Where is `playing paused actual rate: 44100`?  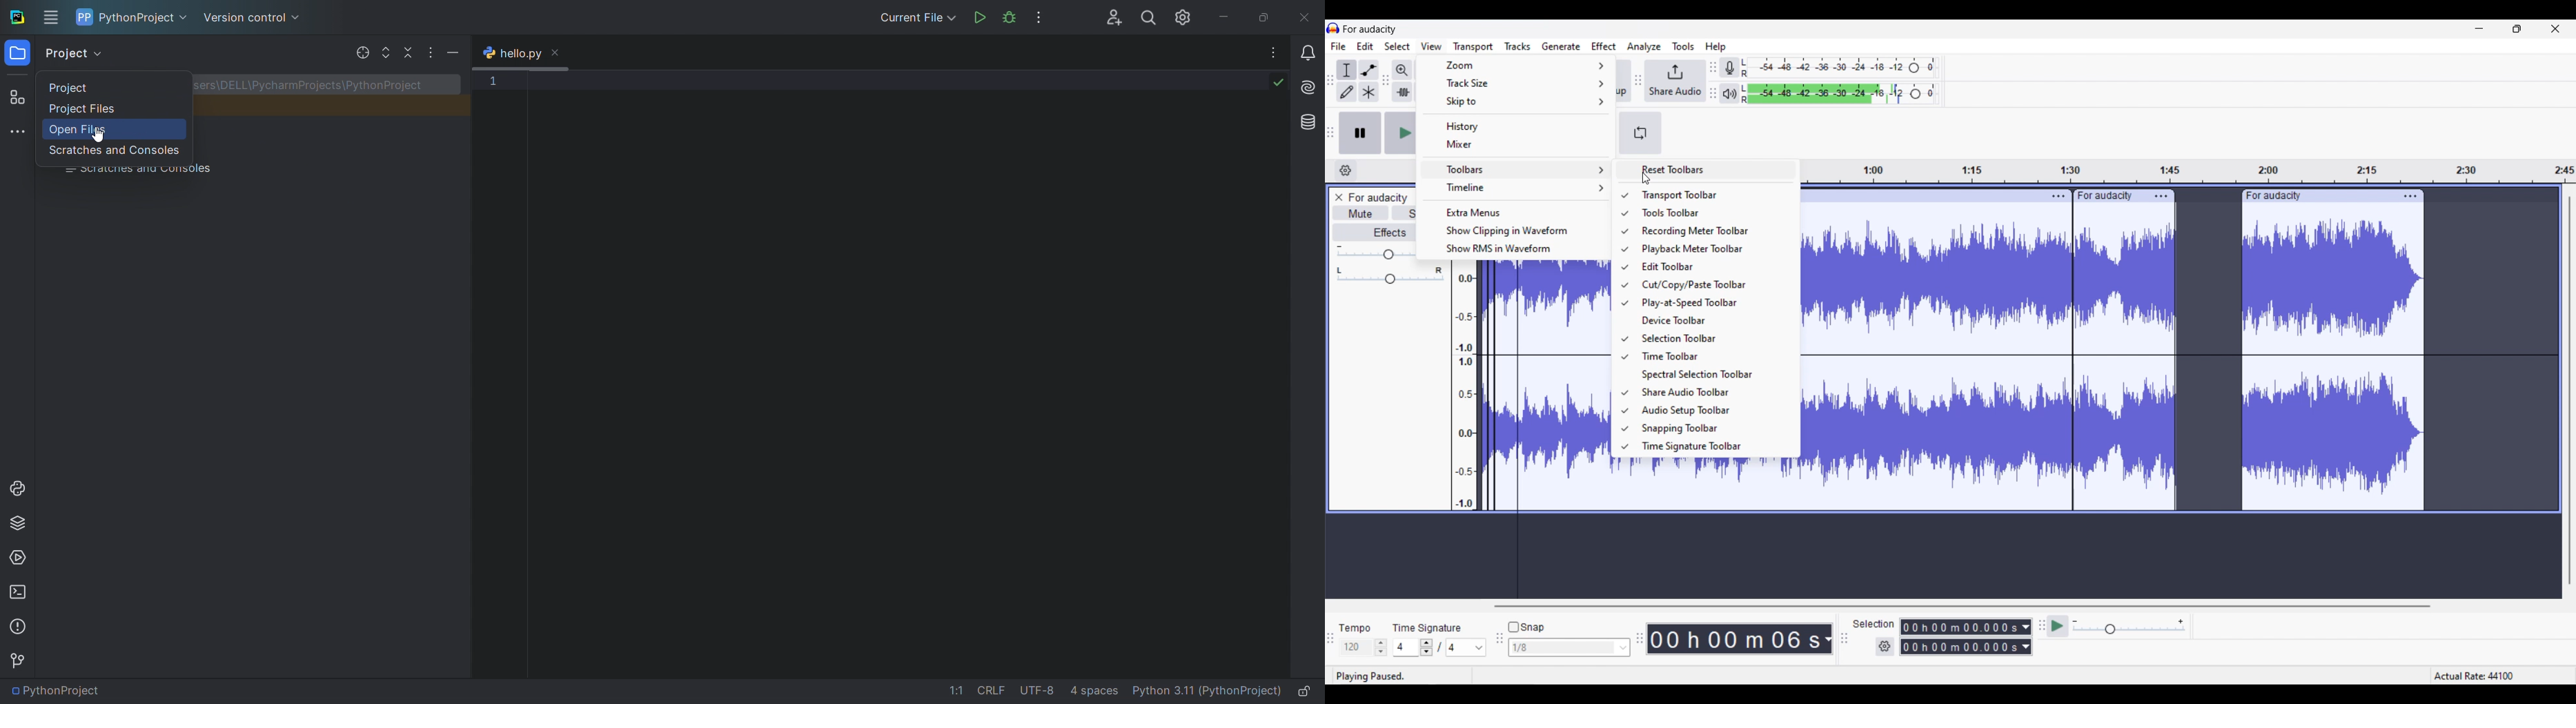
playing paused actual rate: 44100 is located at coordinates (1945, 675).